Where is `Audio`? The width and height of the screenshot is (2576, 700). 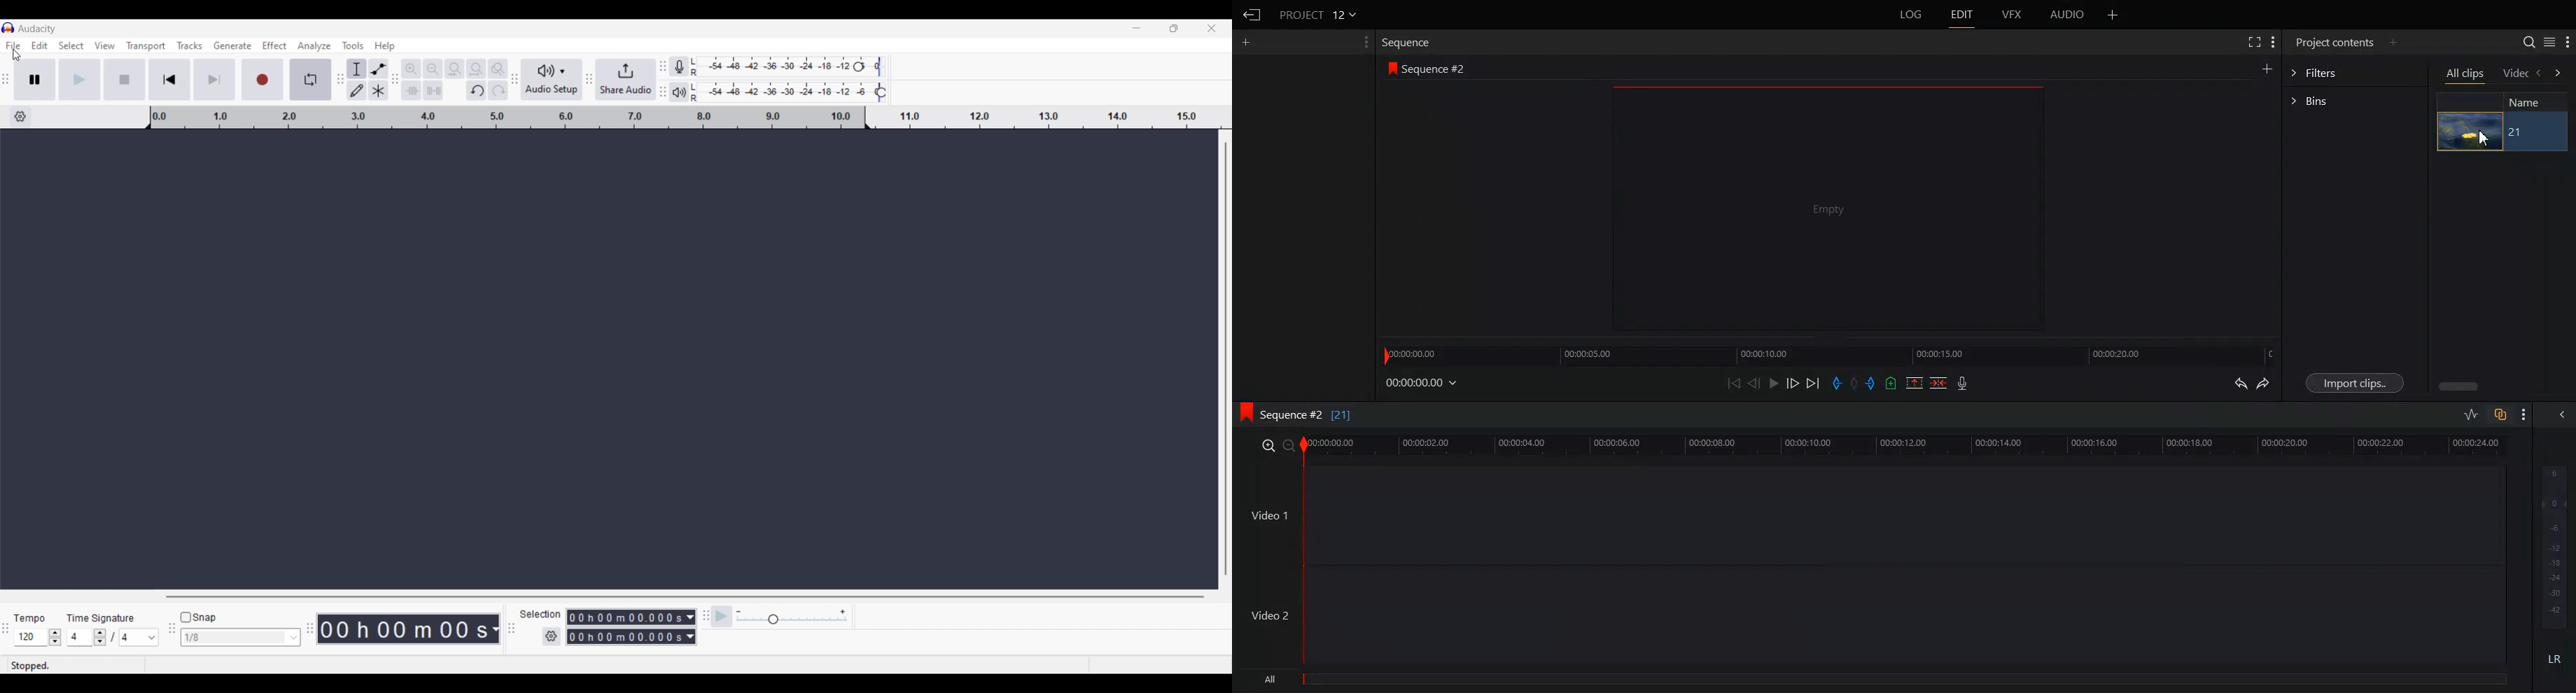
Audio is located at coordinates (2068, 15).